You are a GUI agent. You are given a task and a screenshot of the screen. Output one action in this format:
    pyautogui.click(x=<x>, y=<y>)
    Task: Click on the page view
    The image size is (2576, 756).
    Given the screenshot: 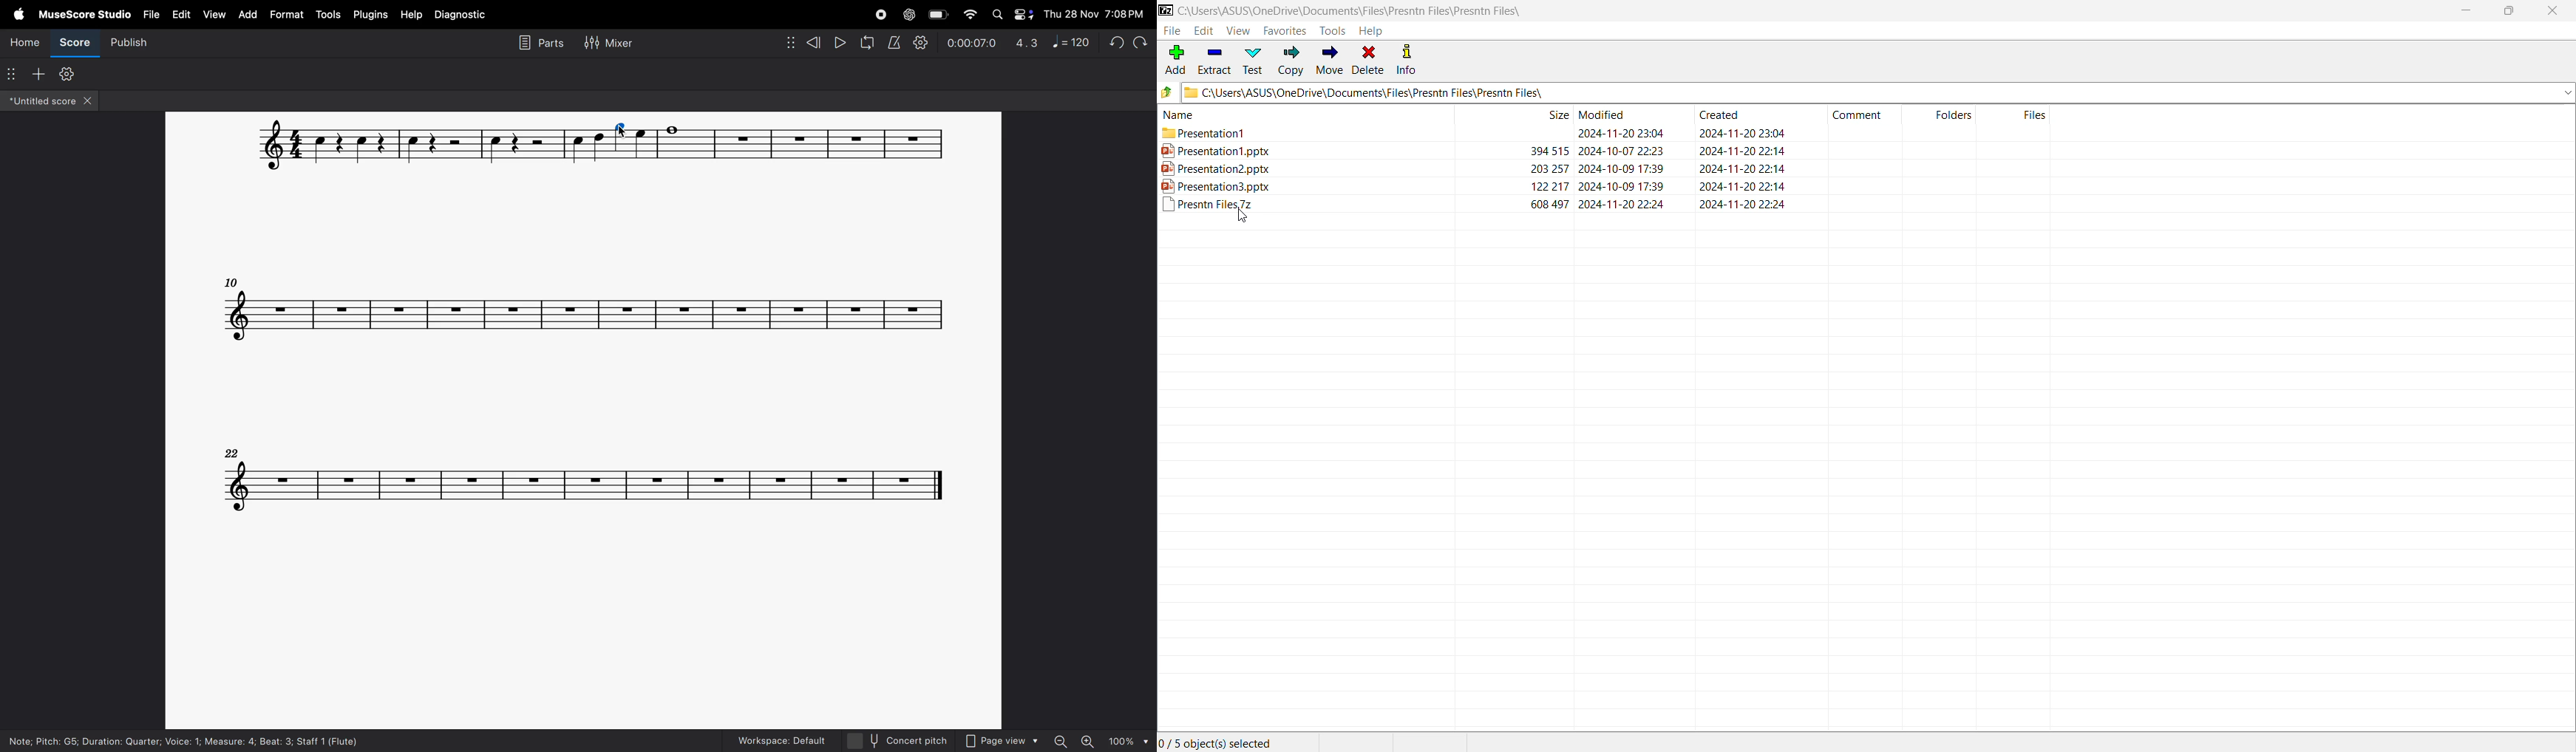 What is the action you would take?
    pyautogui.click(x=1002, y=742)
    